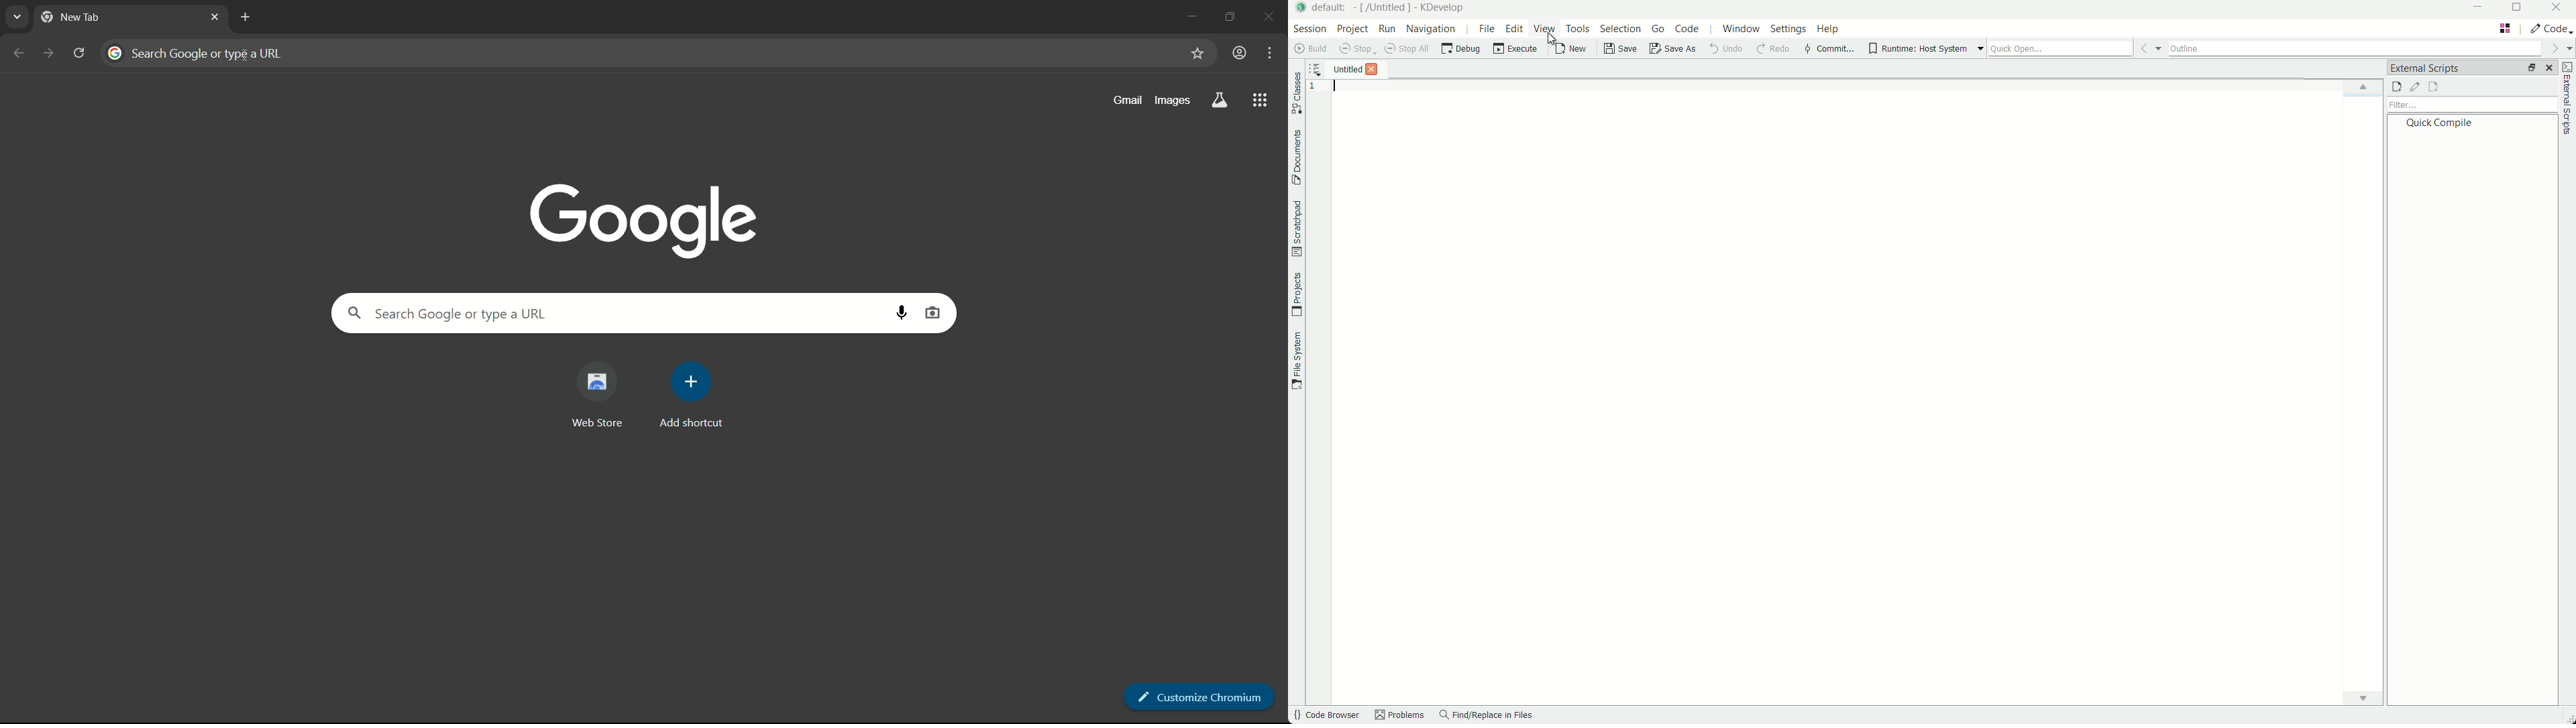 The width and height of the screenshot is (2576, 728). What do you see at coordinates (17, 19) in the screenshot?
I see `search tabs` at bounding box center [17, 19].